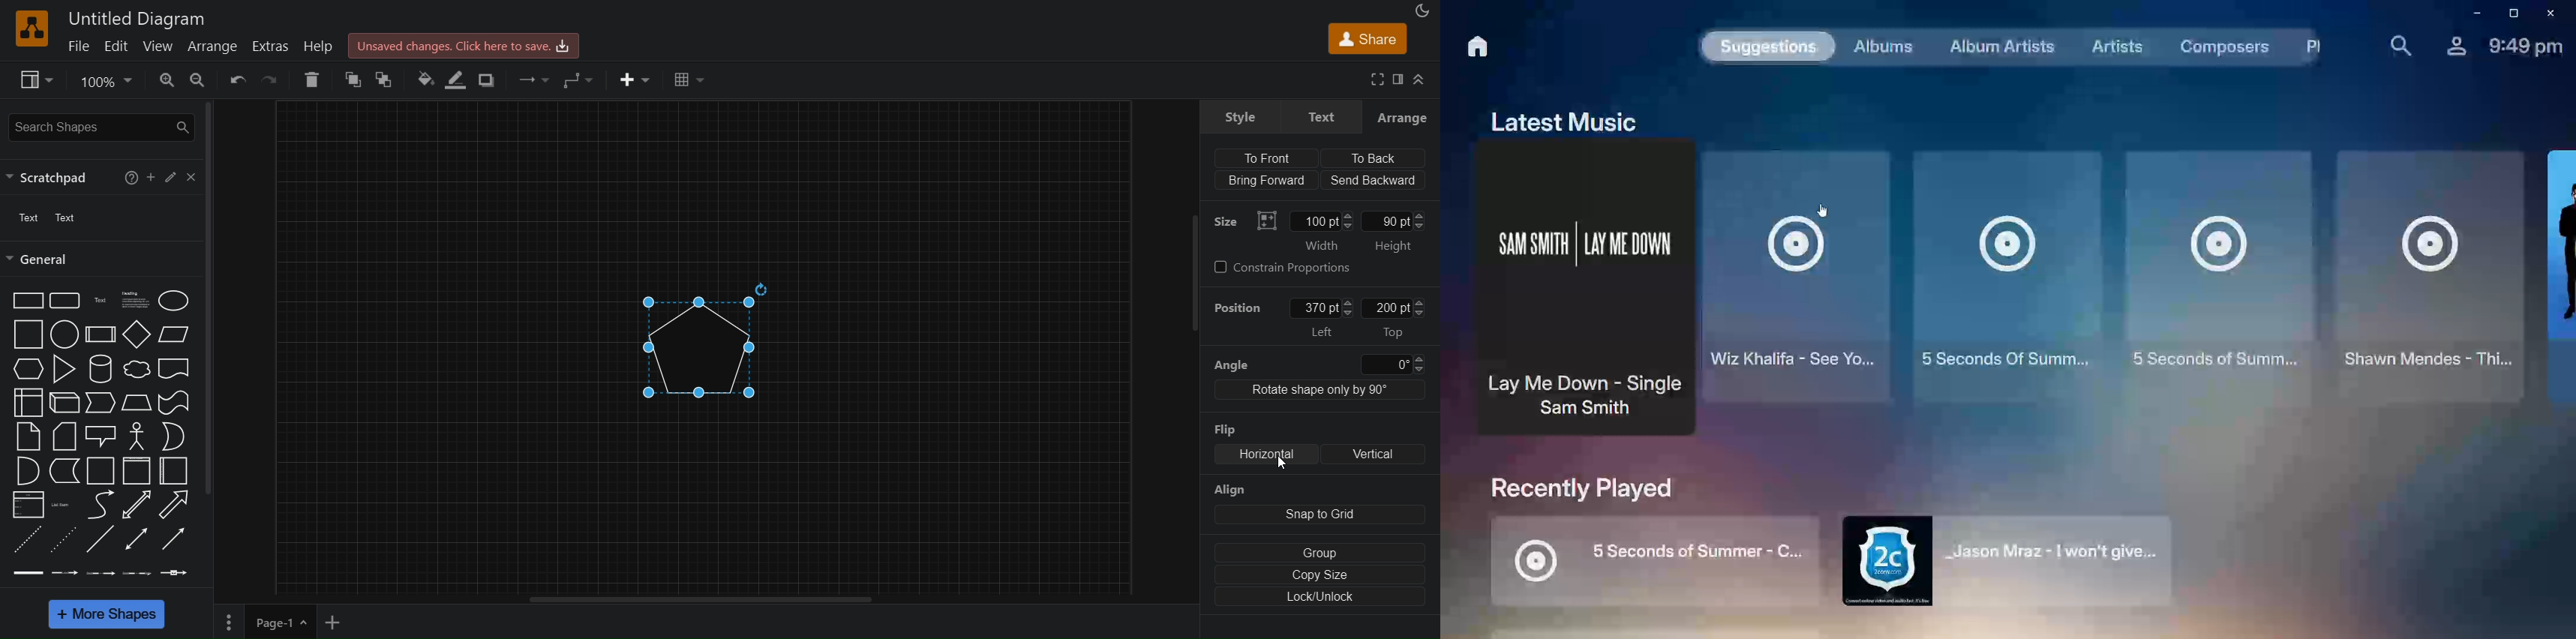 The height and width of the screenshot is (644, 2576). What do you see at coordinates (1402, 117) in the screenshot?
I see `arrange` at bounding box center [1402, 117].